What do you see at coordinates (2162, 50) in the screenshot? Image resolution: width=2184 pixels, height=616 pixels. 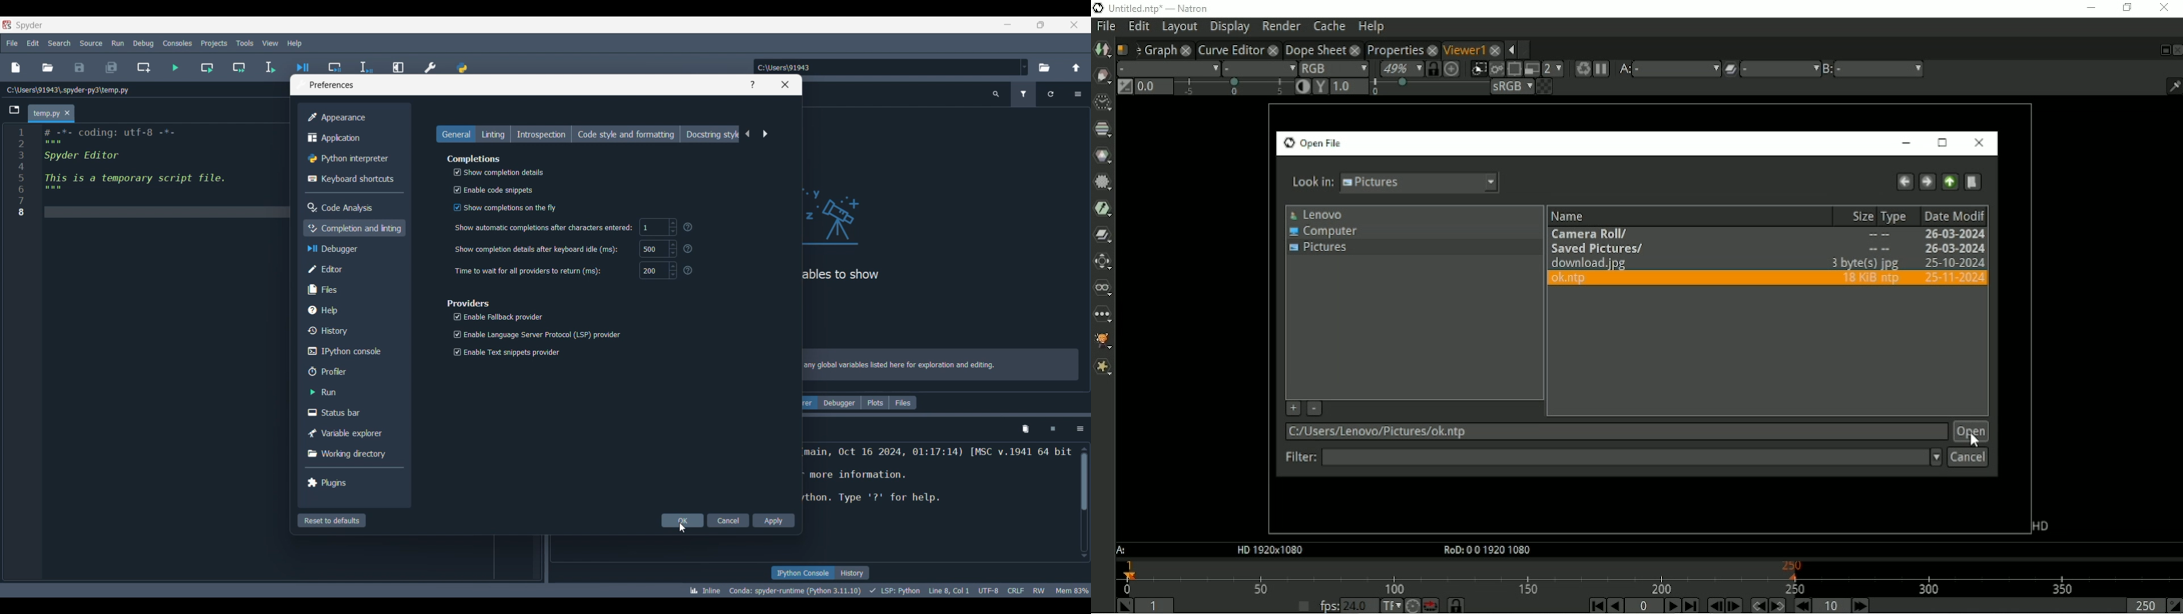 I see `Float pane` at bounding box center [2162, 50].